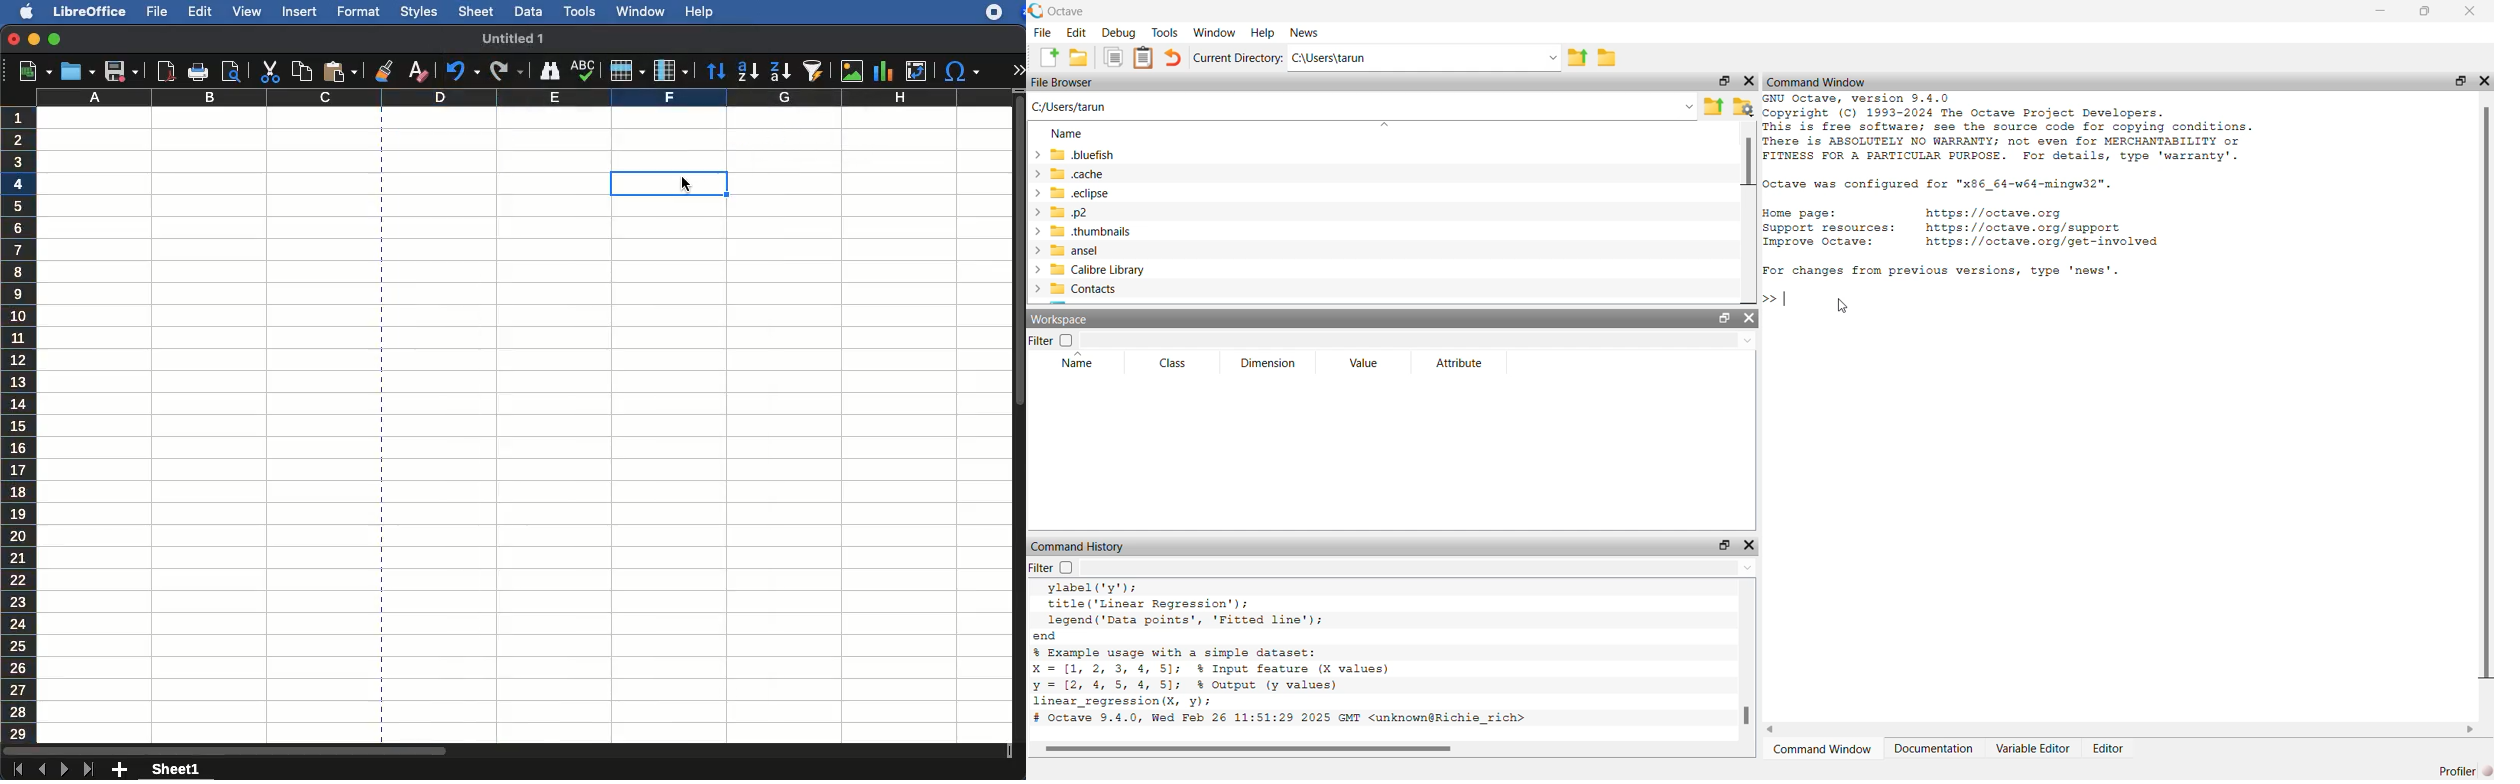 The image size is (2520, 784). Describe the element at coordinates (13, 39) in the screenshot. I see `close` at that location.